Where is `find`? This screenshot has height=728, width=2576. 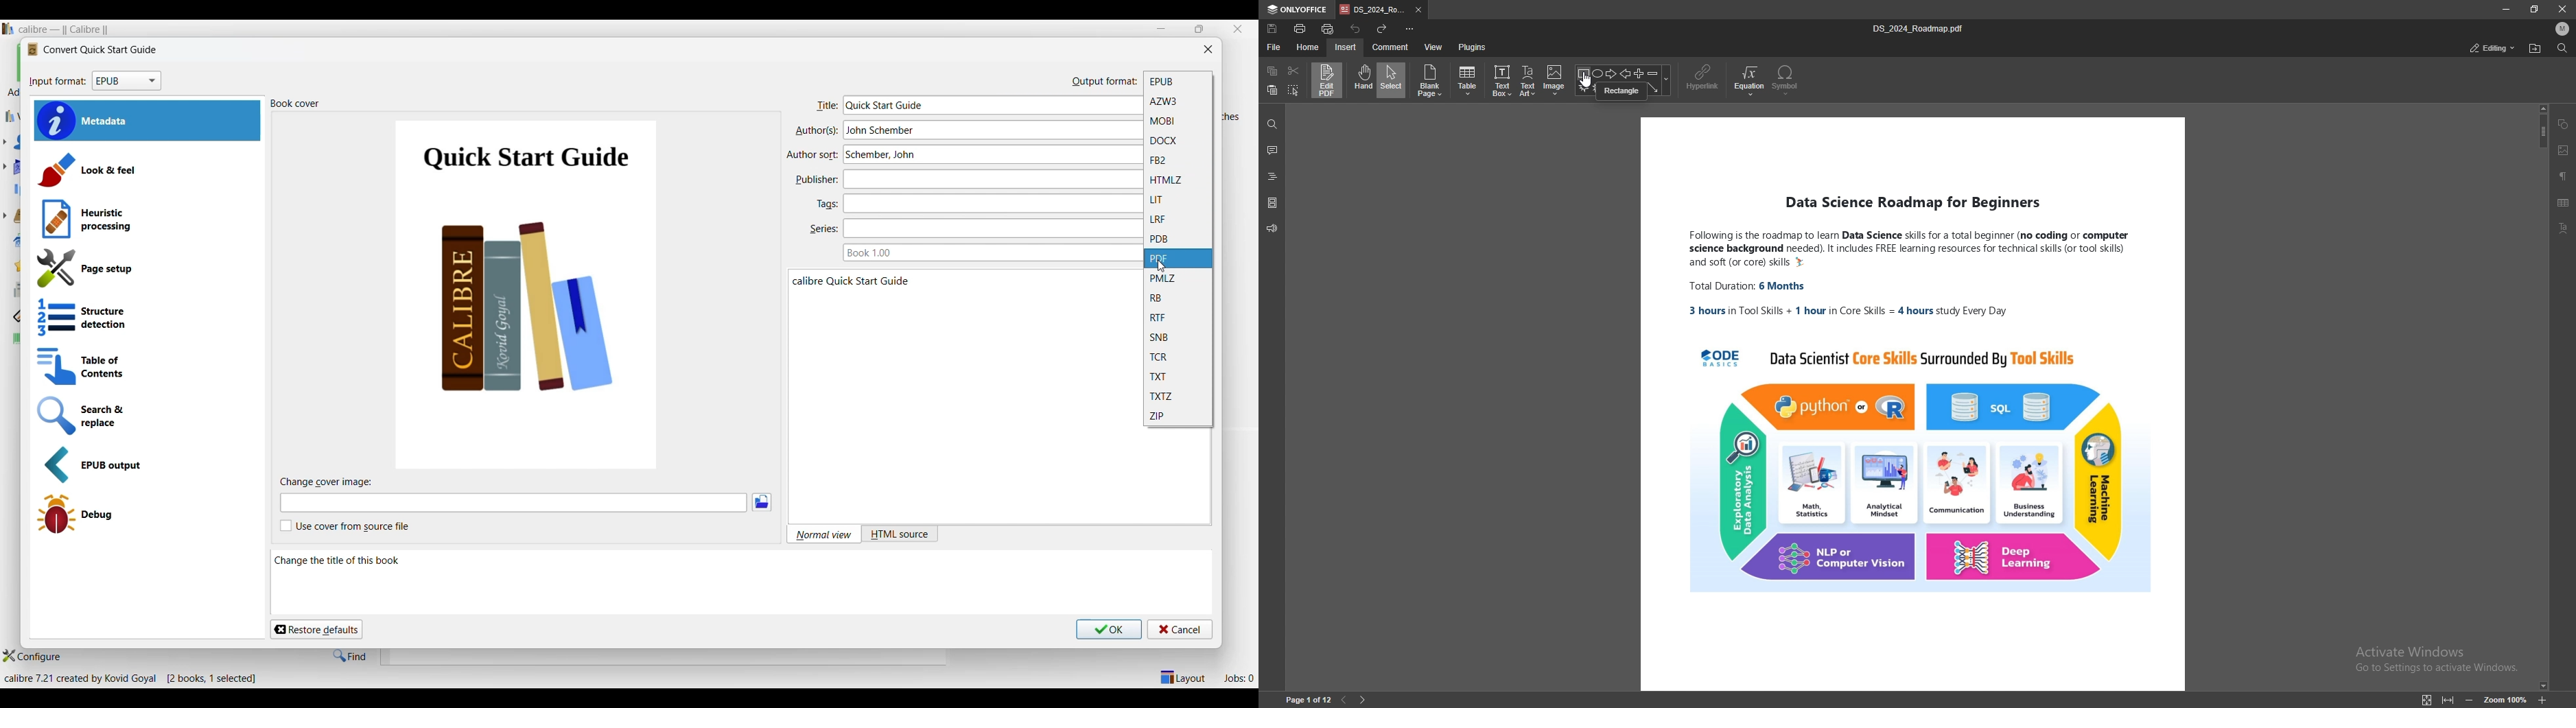 find is located at coordinates (2561, 48).